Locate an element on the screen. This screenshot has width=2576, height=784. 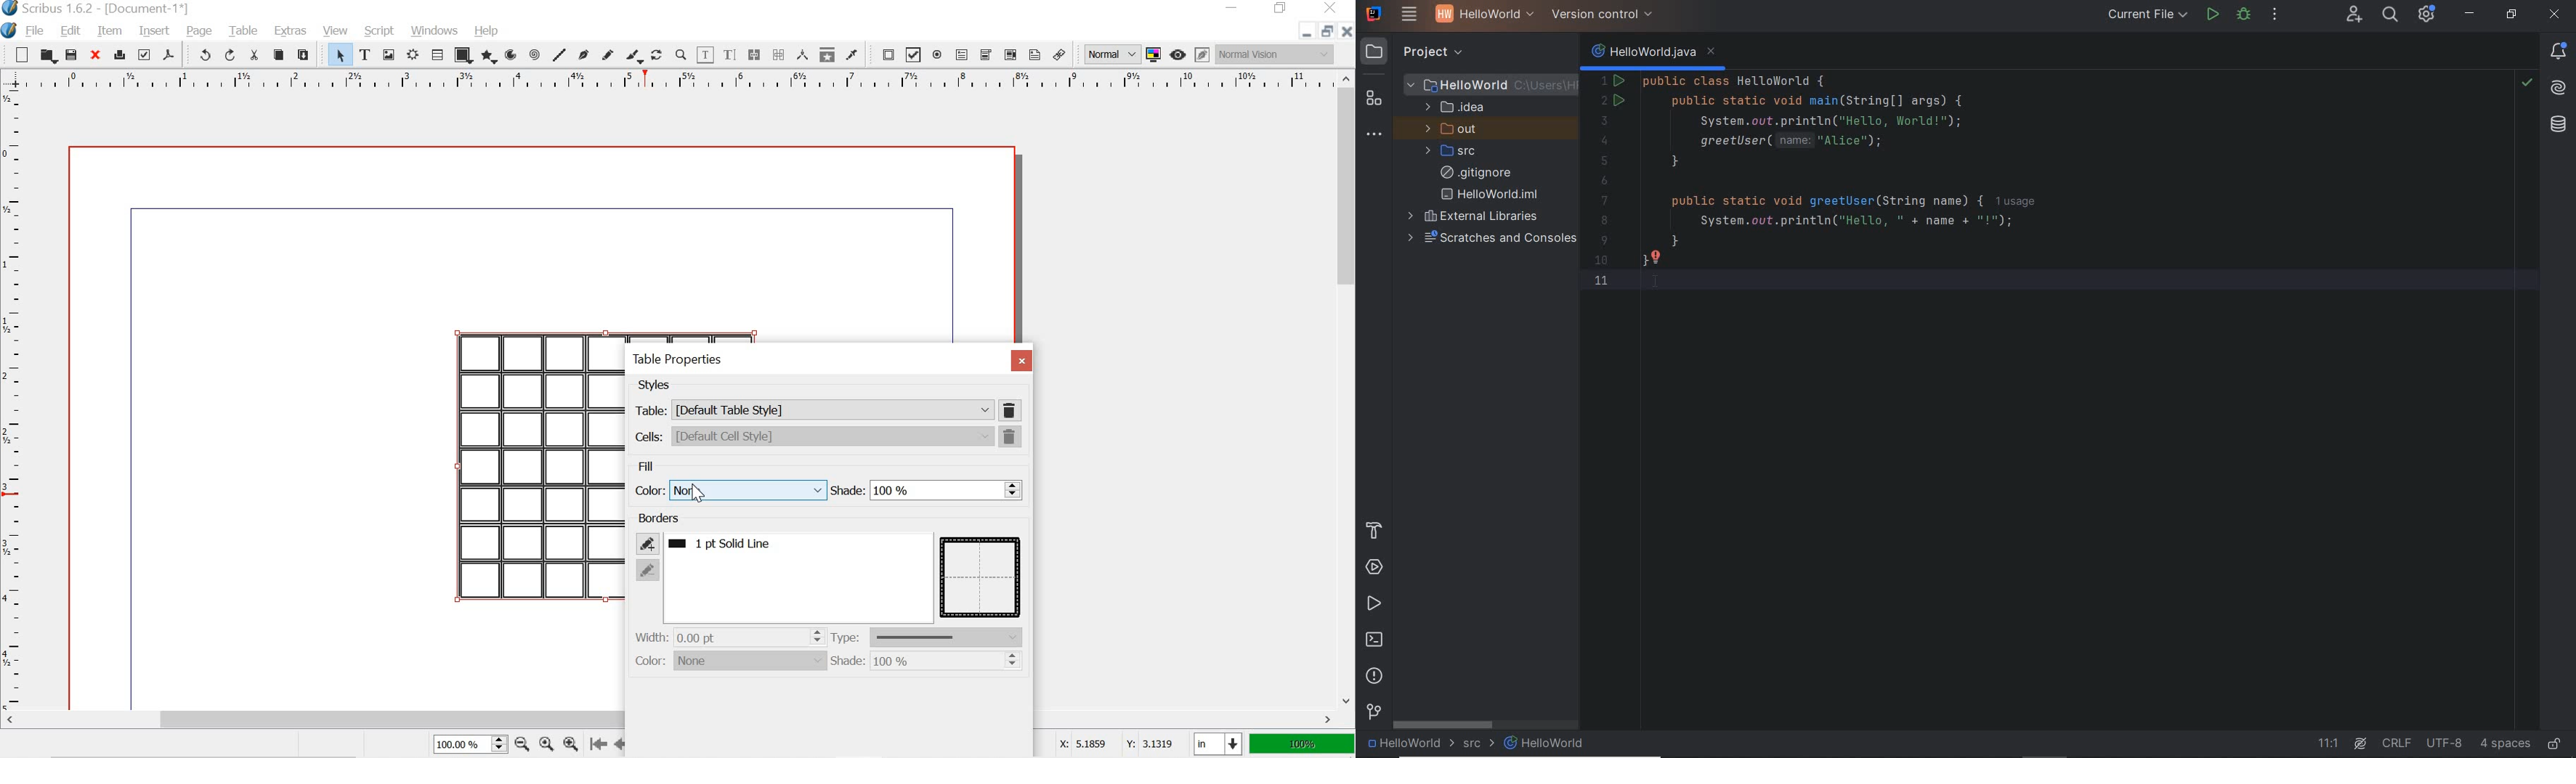
shades change is located at coordinates (1013, 488).